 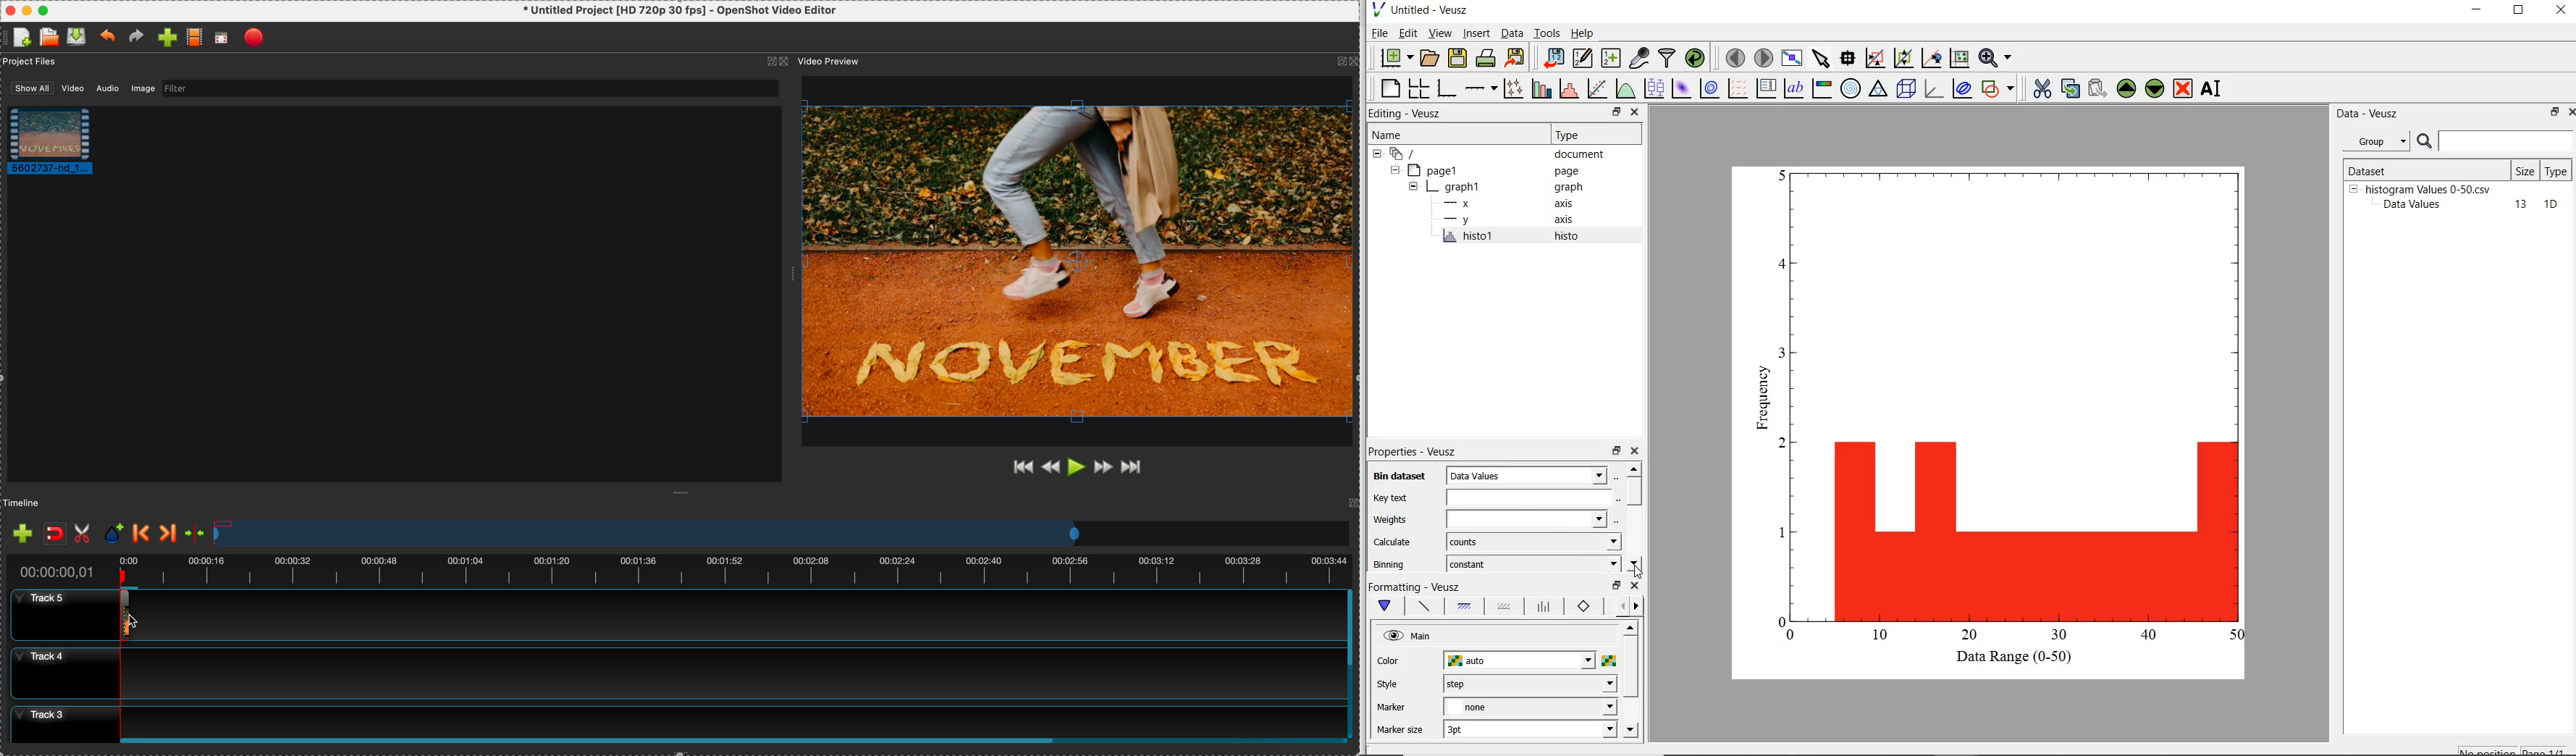 I want to click on x- axis, so click(x=1460, y=205).